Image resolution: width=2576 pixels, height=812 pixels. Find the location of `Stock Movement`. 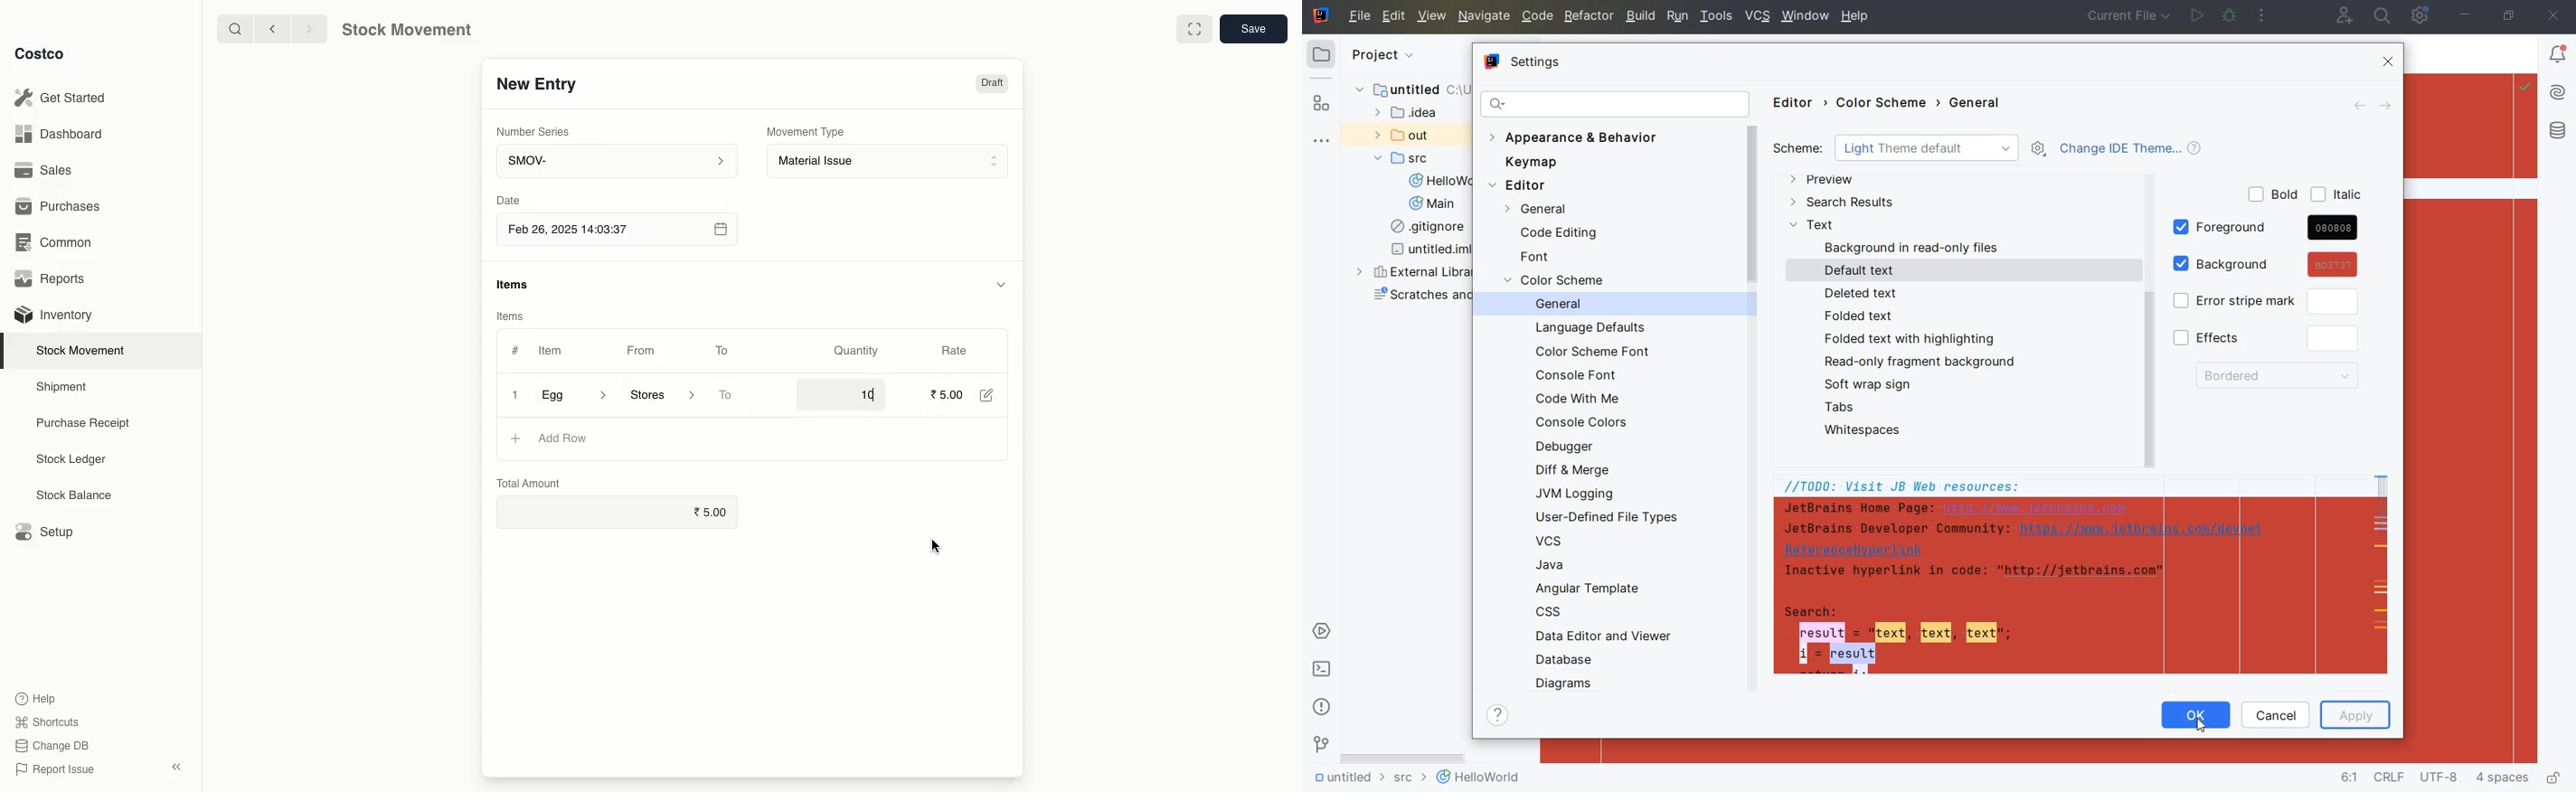

Stock Movement is located at coordinates (403, 30).